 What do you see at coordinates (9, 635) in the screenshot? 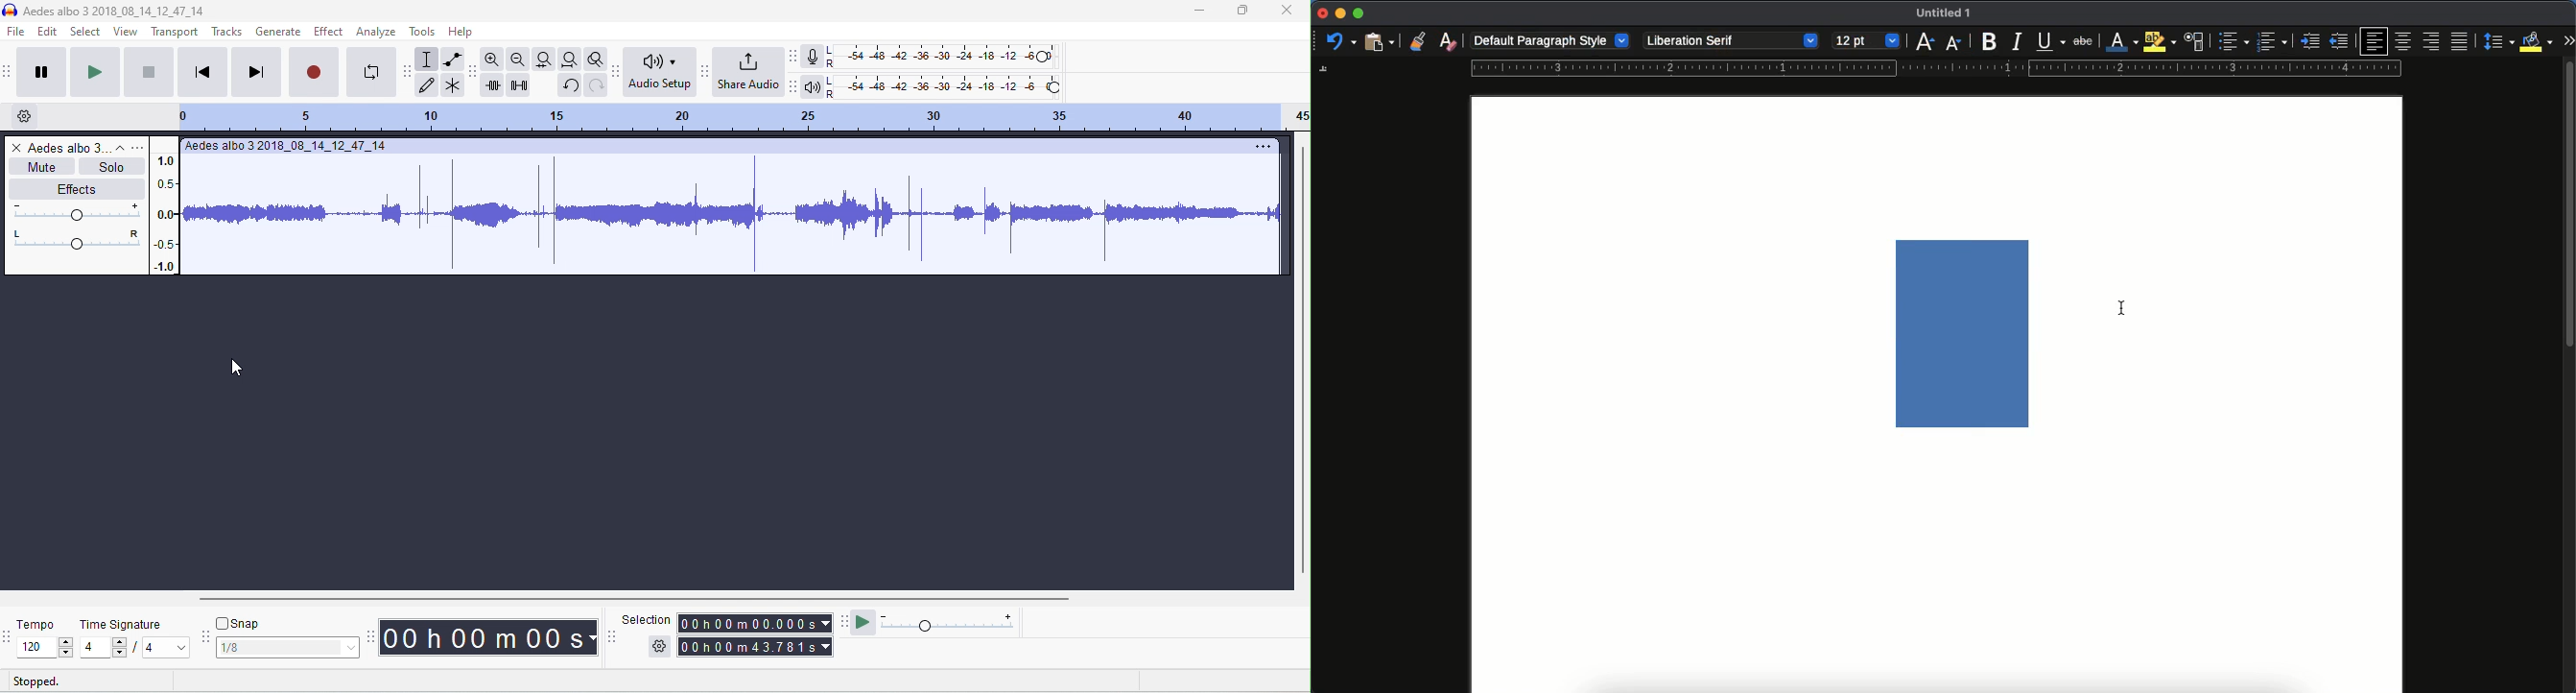
I see `tempo toolbar` at bounding box center [9, 635].